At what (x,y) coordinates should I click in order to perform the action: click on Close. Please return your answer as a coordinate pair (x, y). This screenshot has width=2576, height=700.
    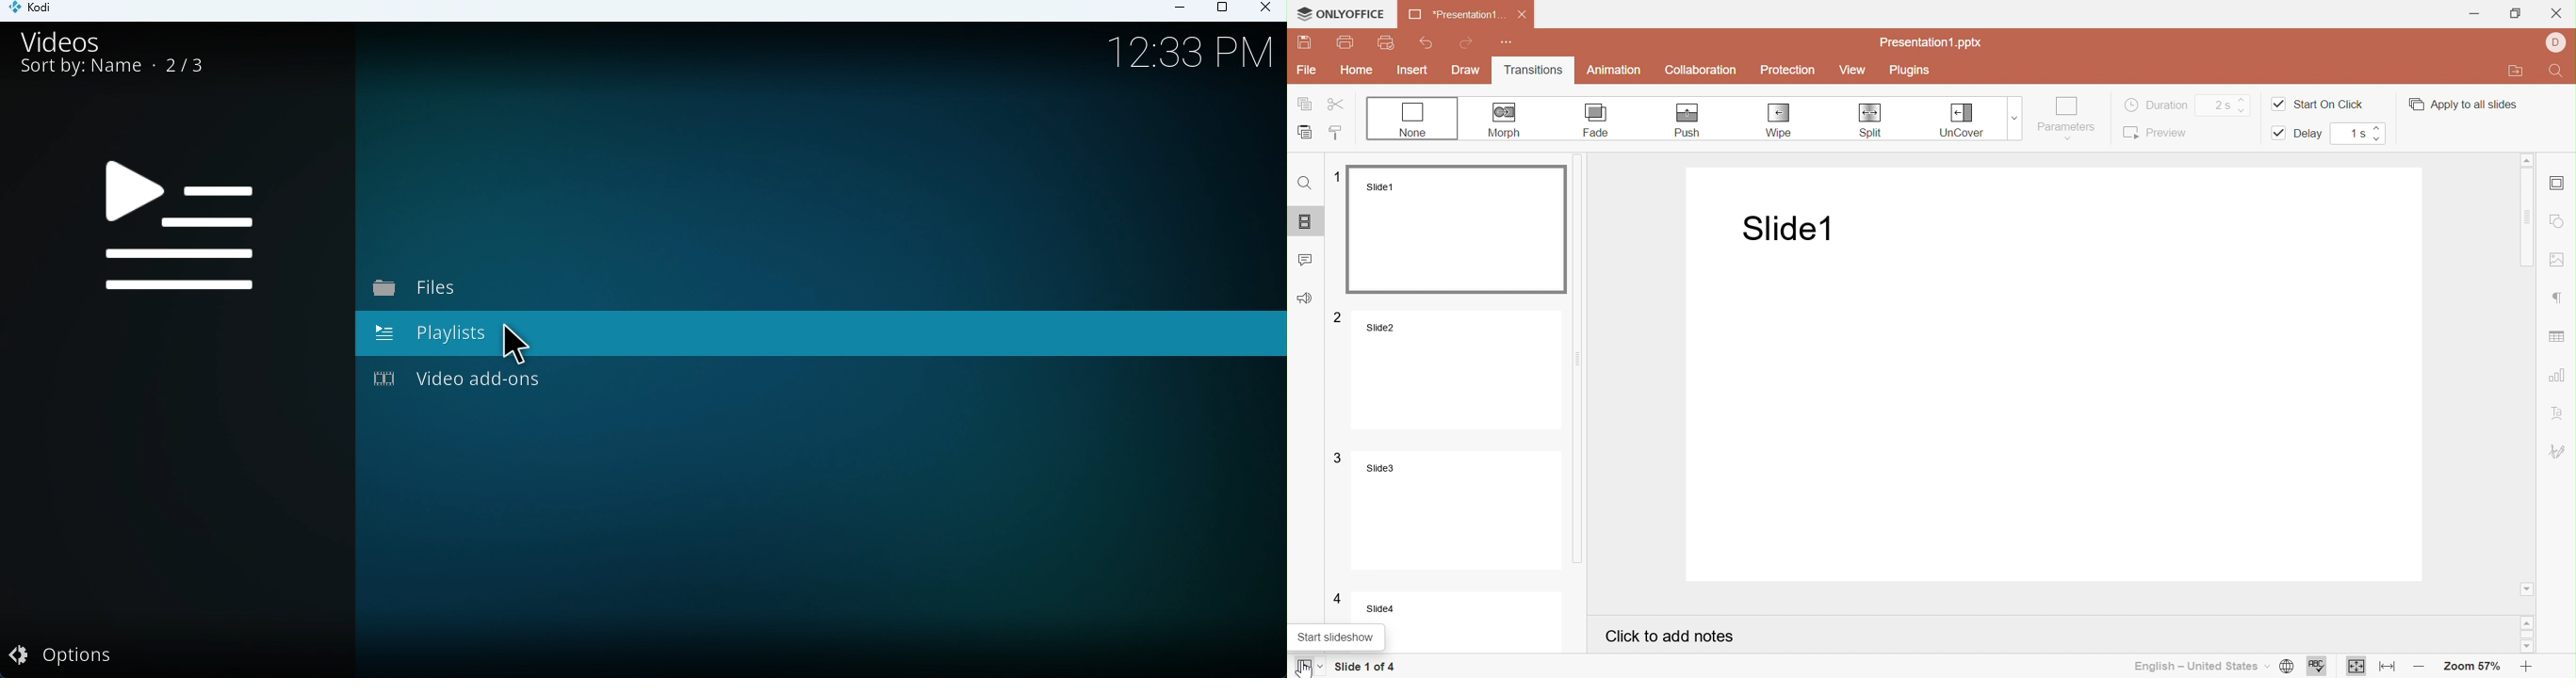
    Looking at the image, I should click on (1523, 15).